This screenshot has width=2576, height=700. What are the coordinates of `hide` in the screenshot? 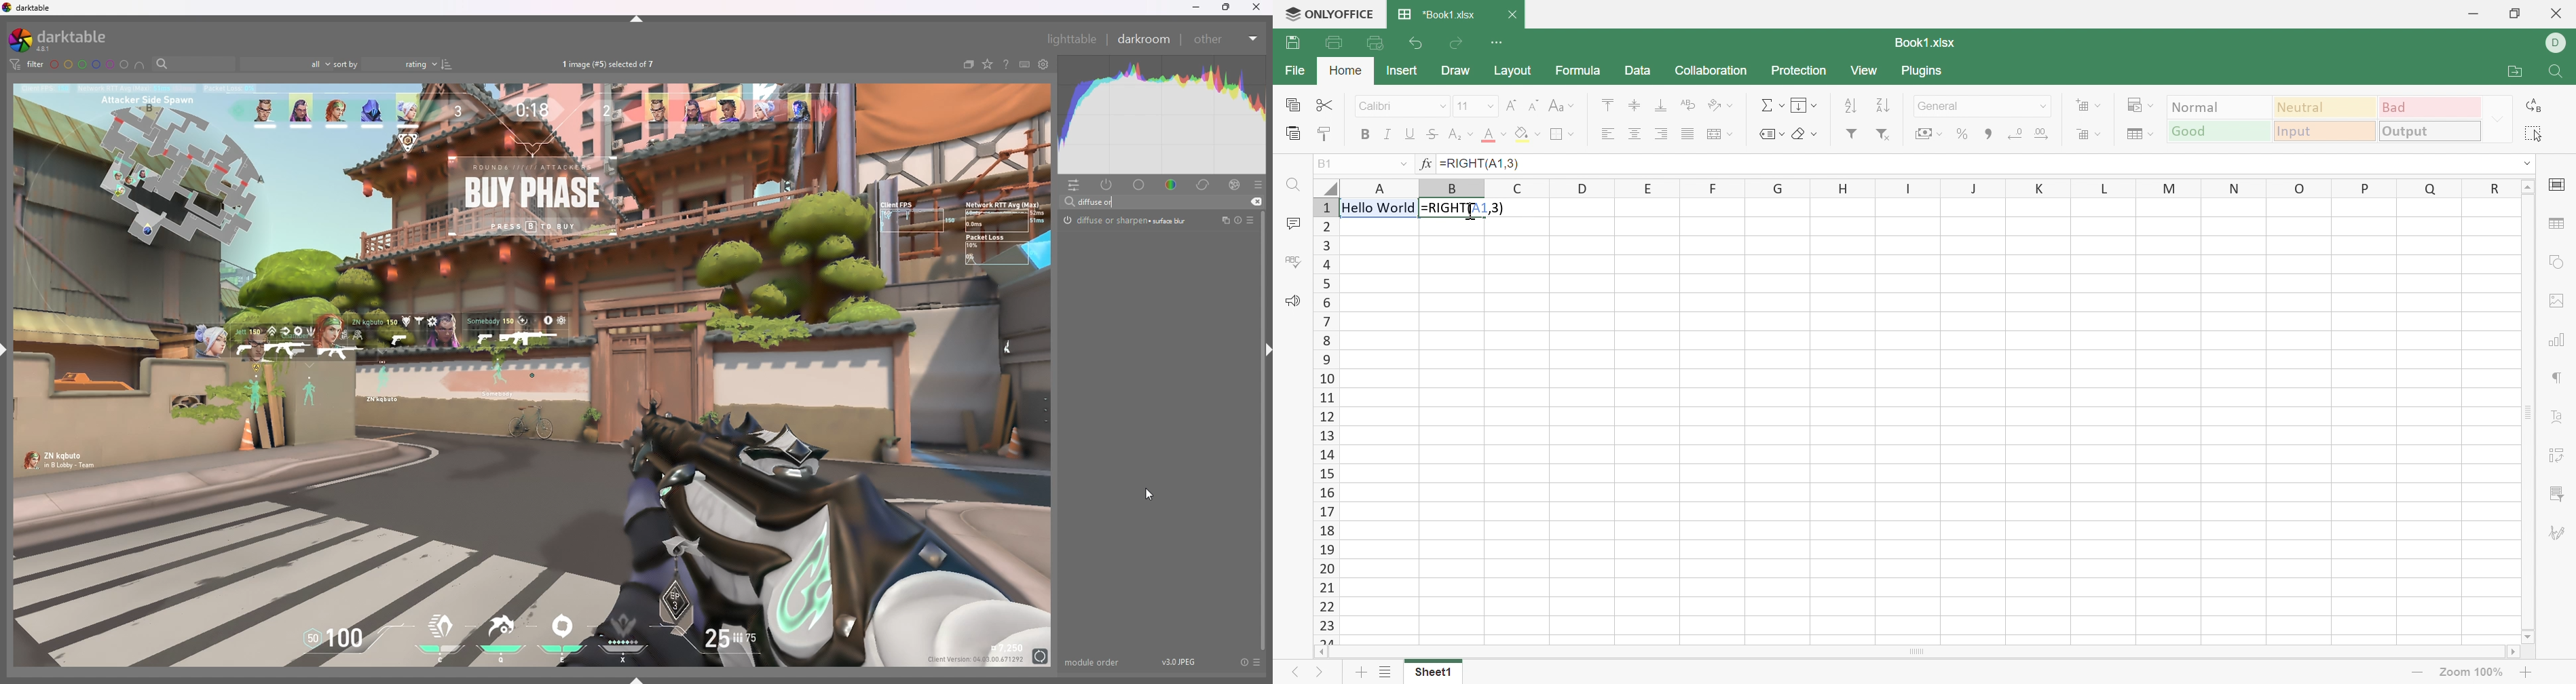 It's located at (638, 19).